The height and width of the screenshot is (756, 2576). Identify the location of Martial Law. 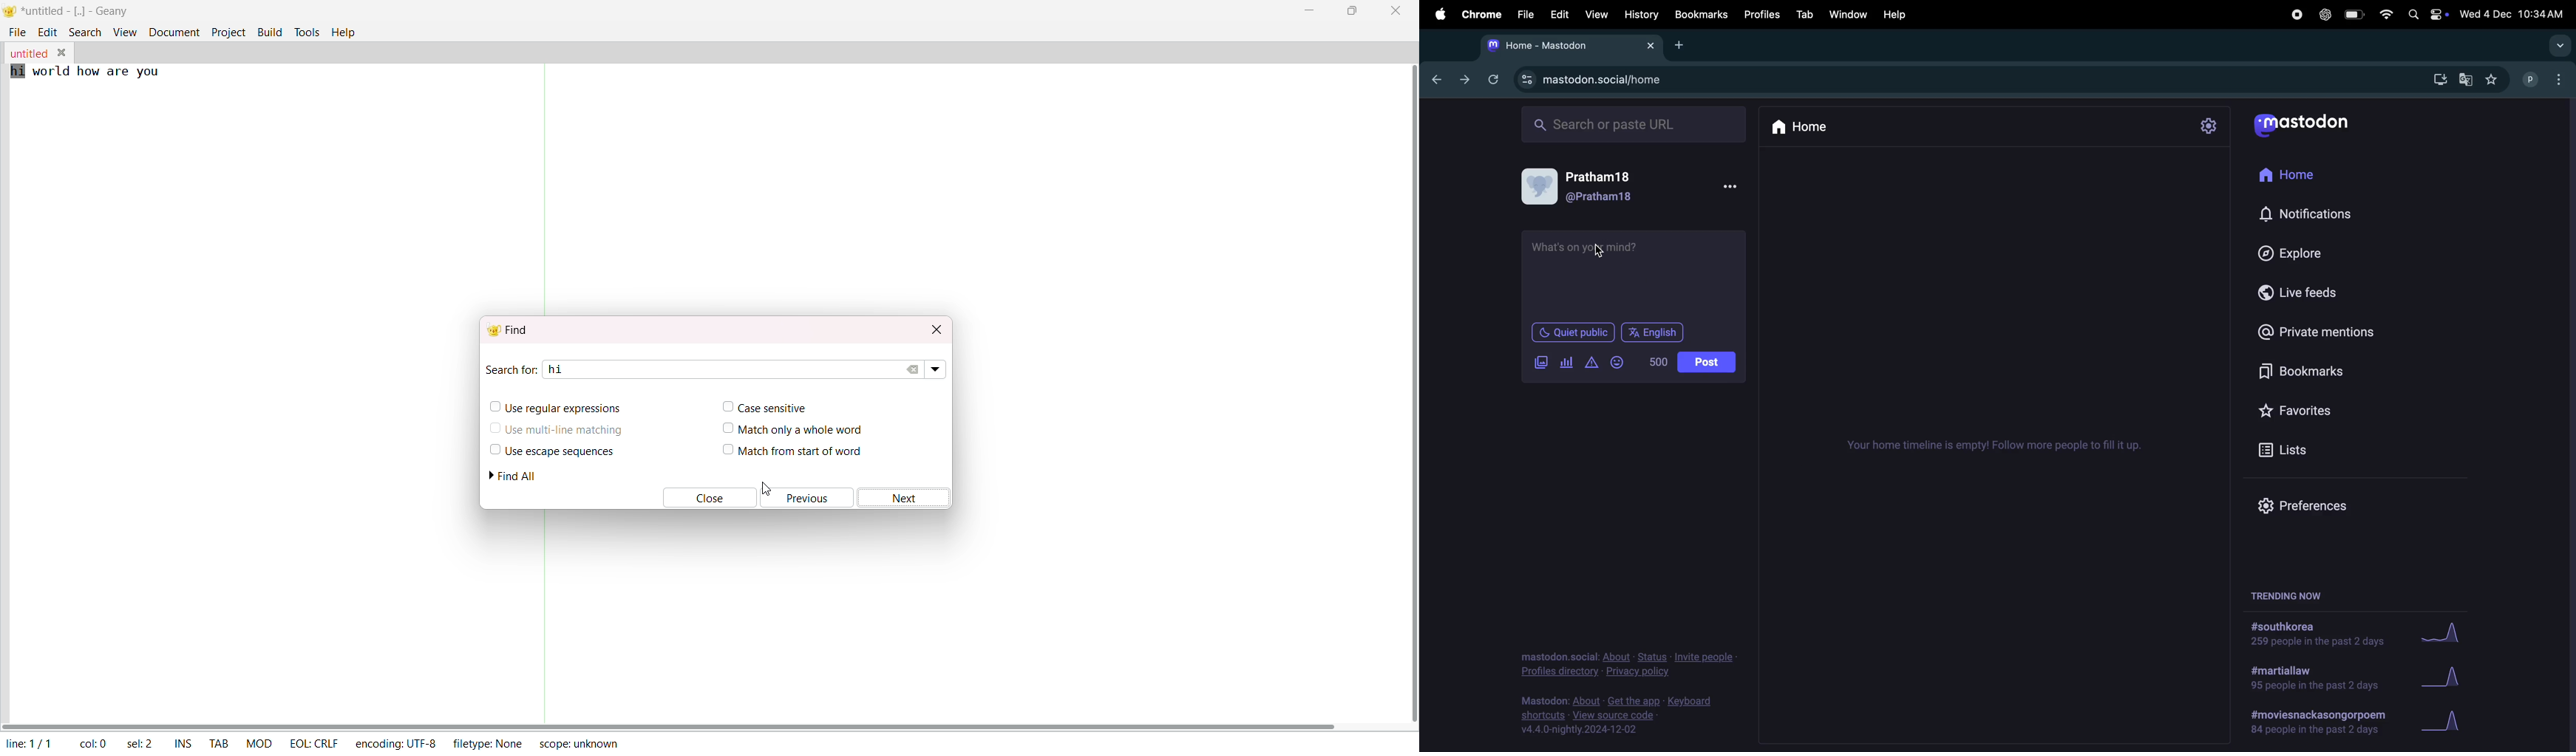
(2310, 679).